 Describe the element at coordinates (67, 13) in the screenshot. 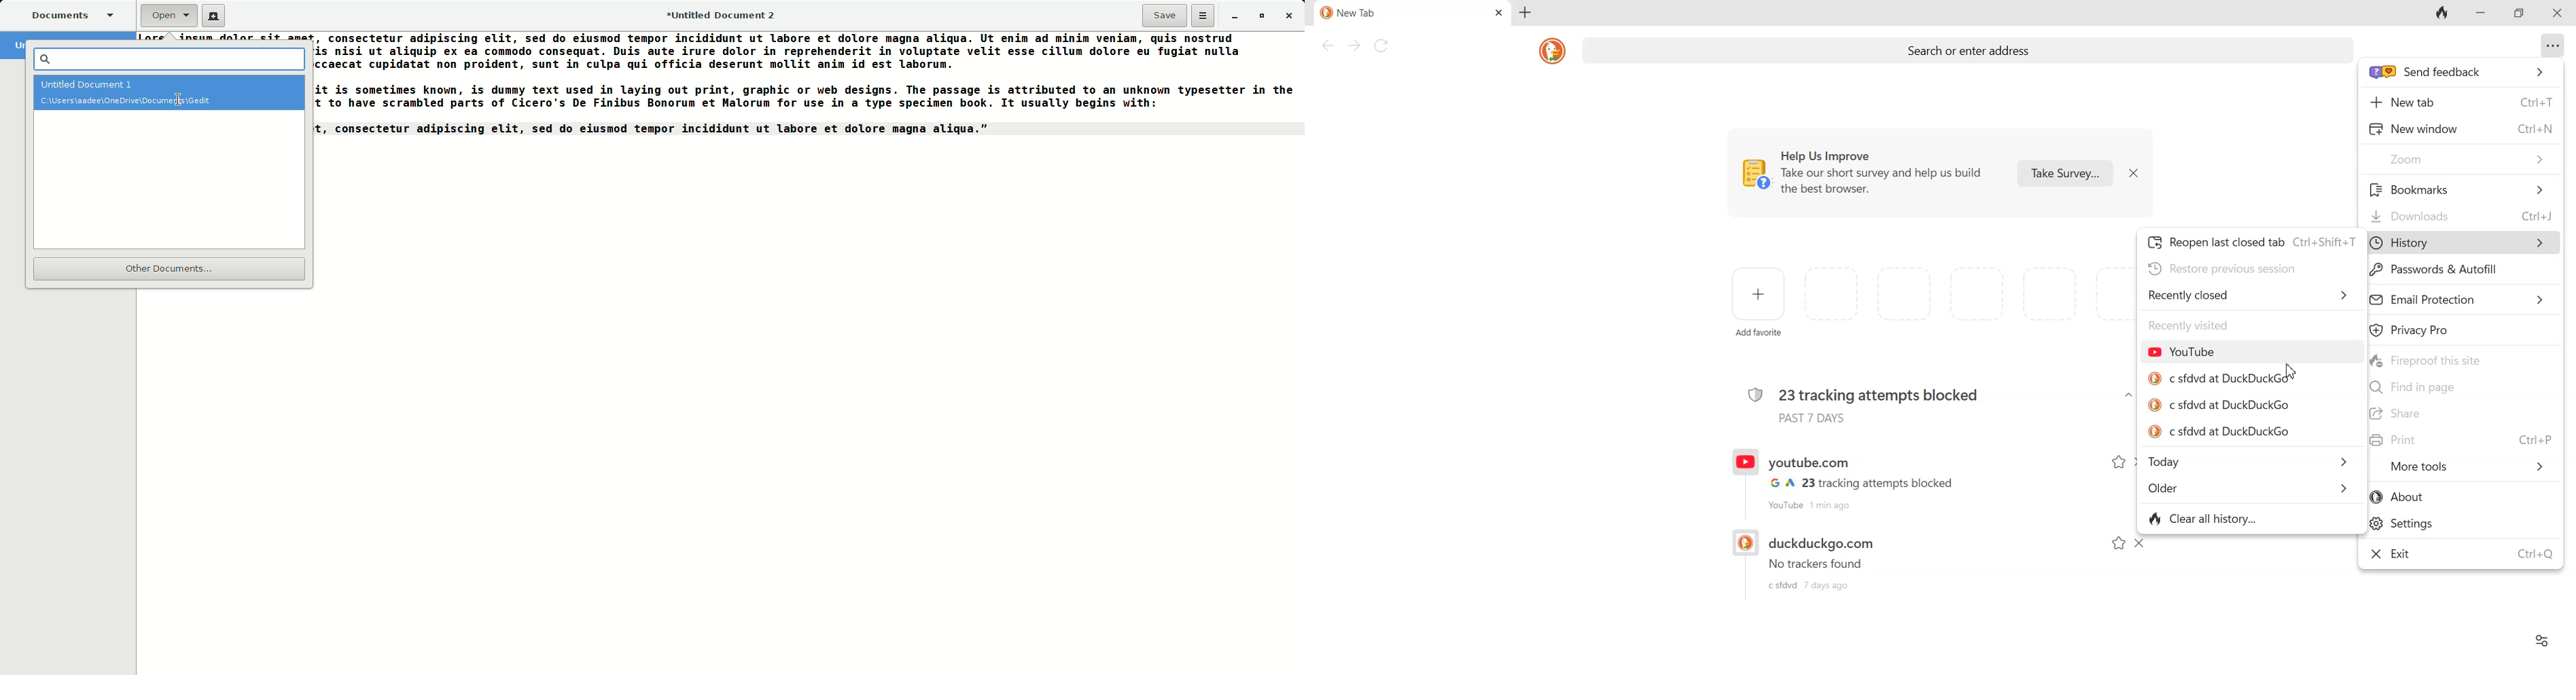

I see `Documents` at that location.